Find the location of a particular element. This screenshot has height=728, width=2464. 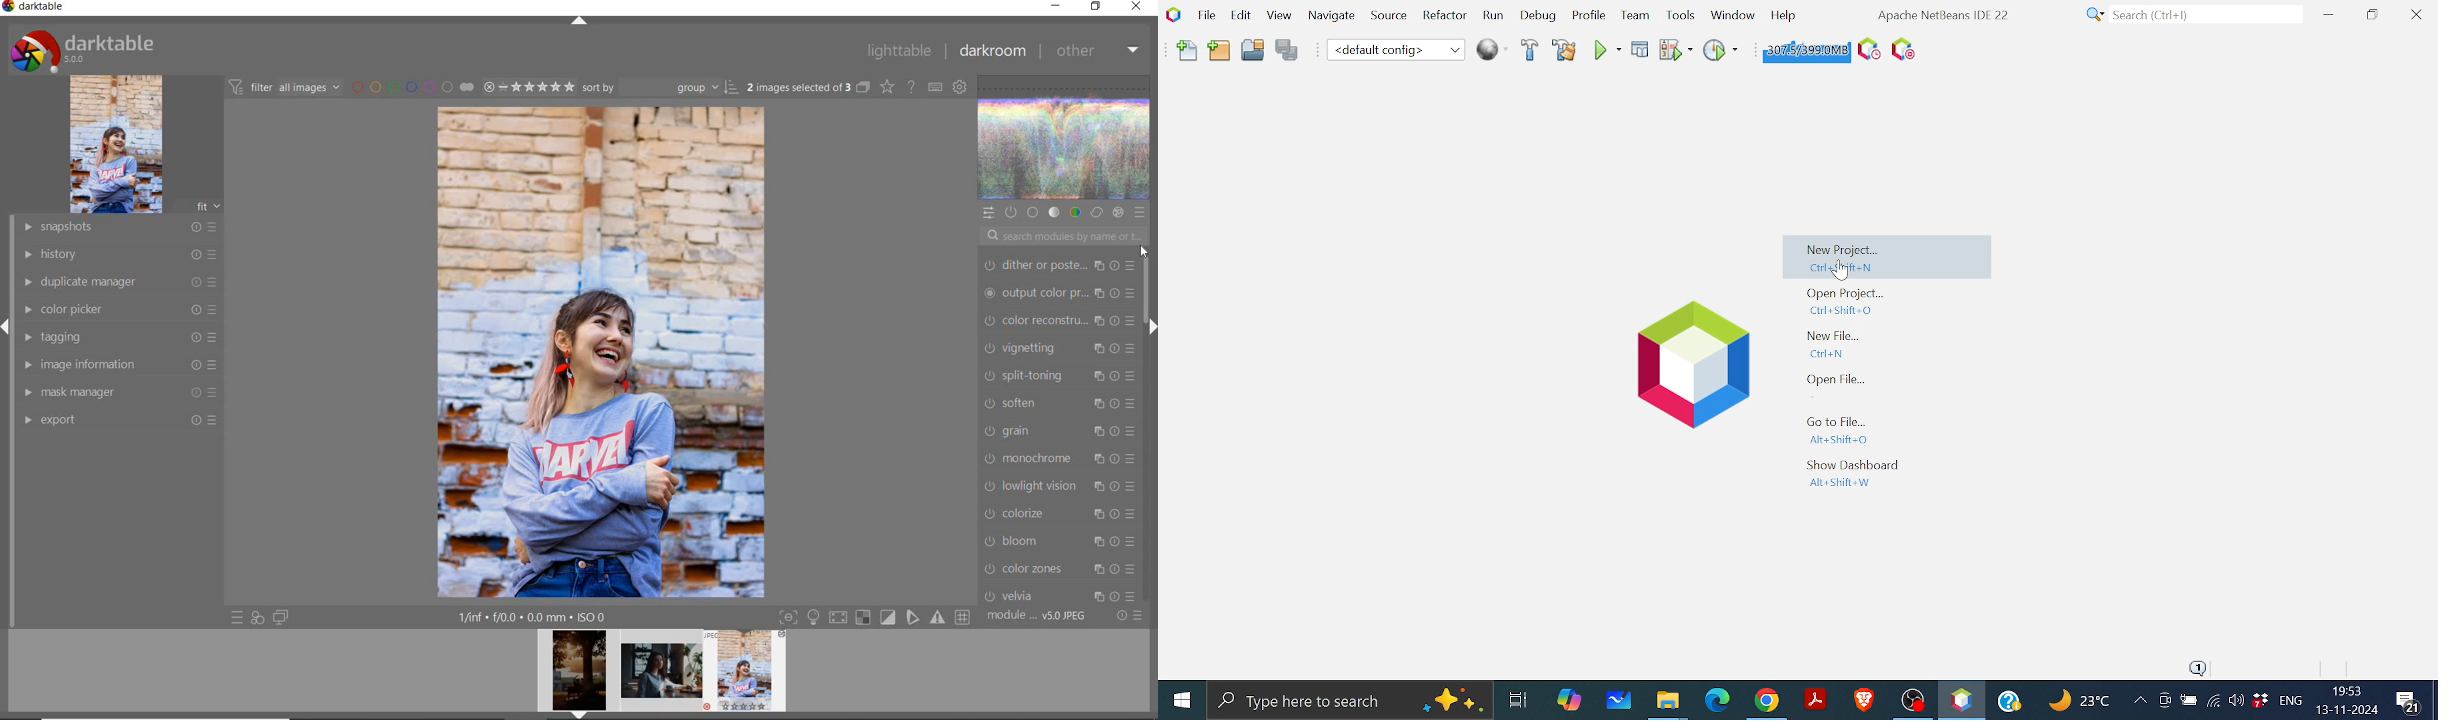

filter by image color label is located at coordinates (411, 86).